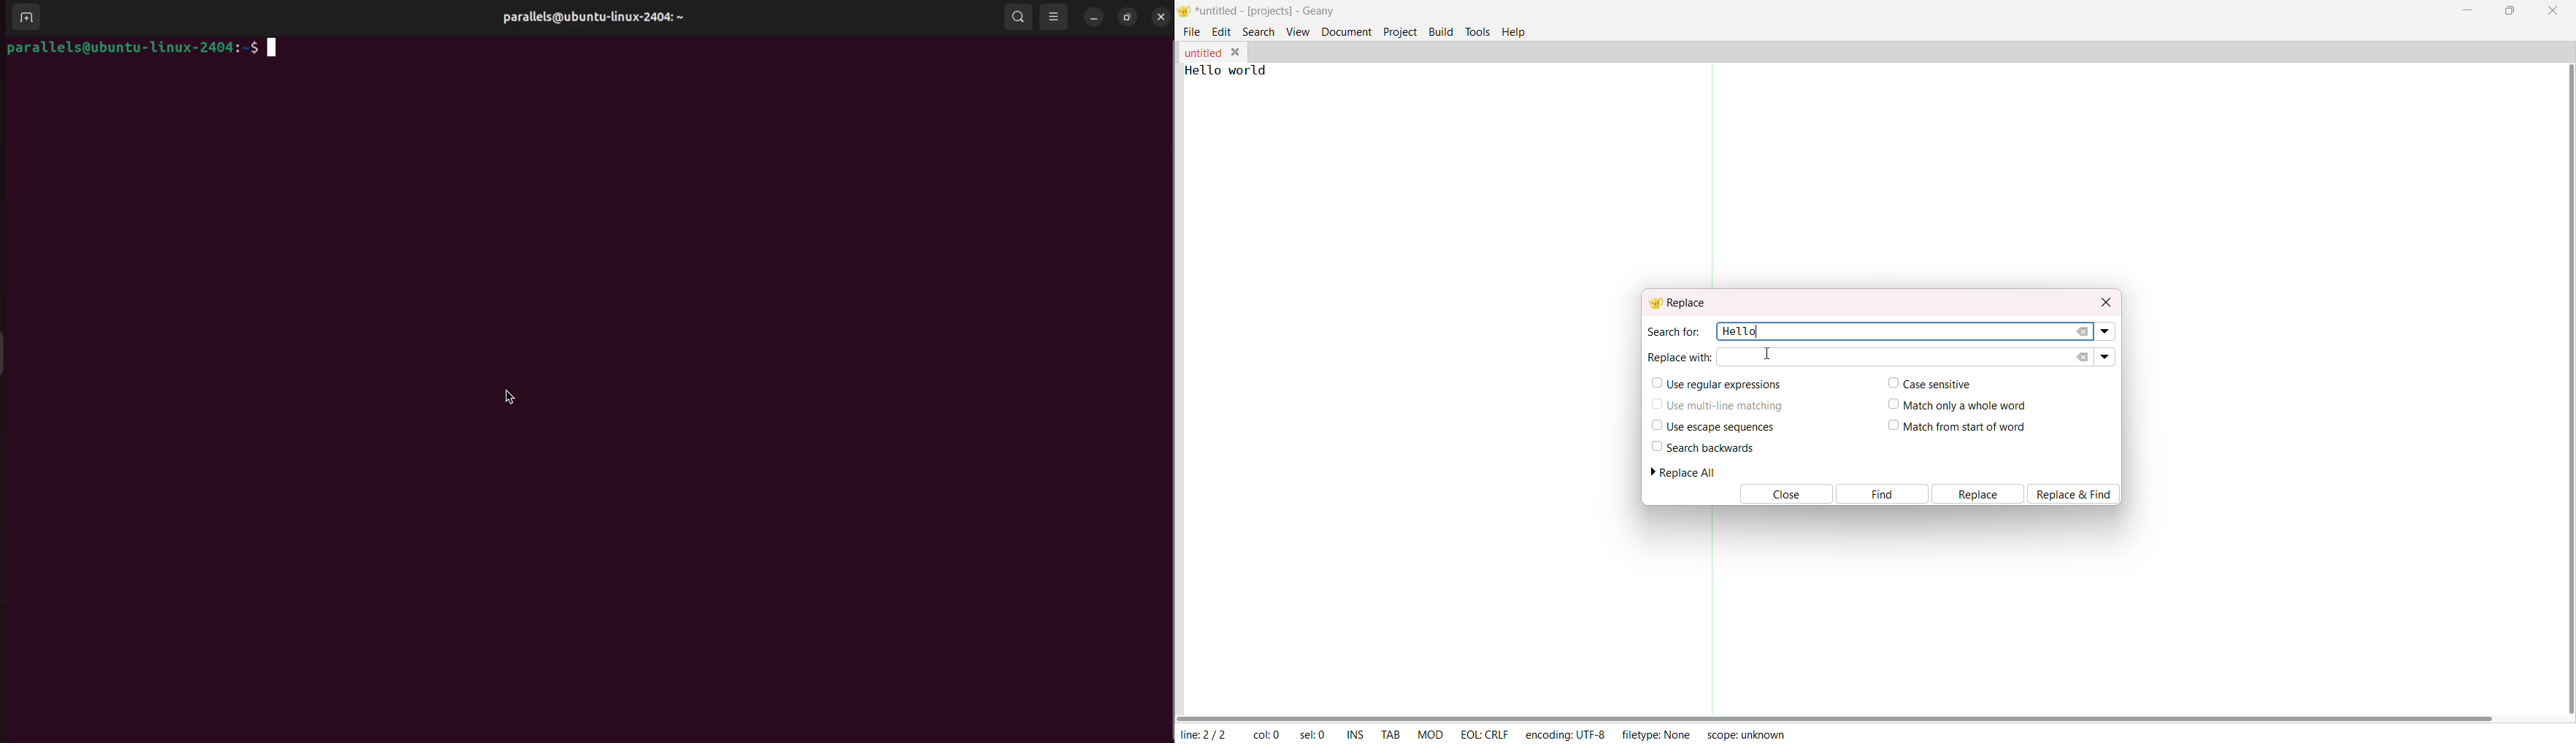 This screenshot has height=756, width=2576. What do you see at coordinates (1718, 385) in the screenshot?
I see `use regular expressions` at bounding box center [1718, 385].